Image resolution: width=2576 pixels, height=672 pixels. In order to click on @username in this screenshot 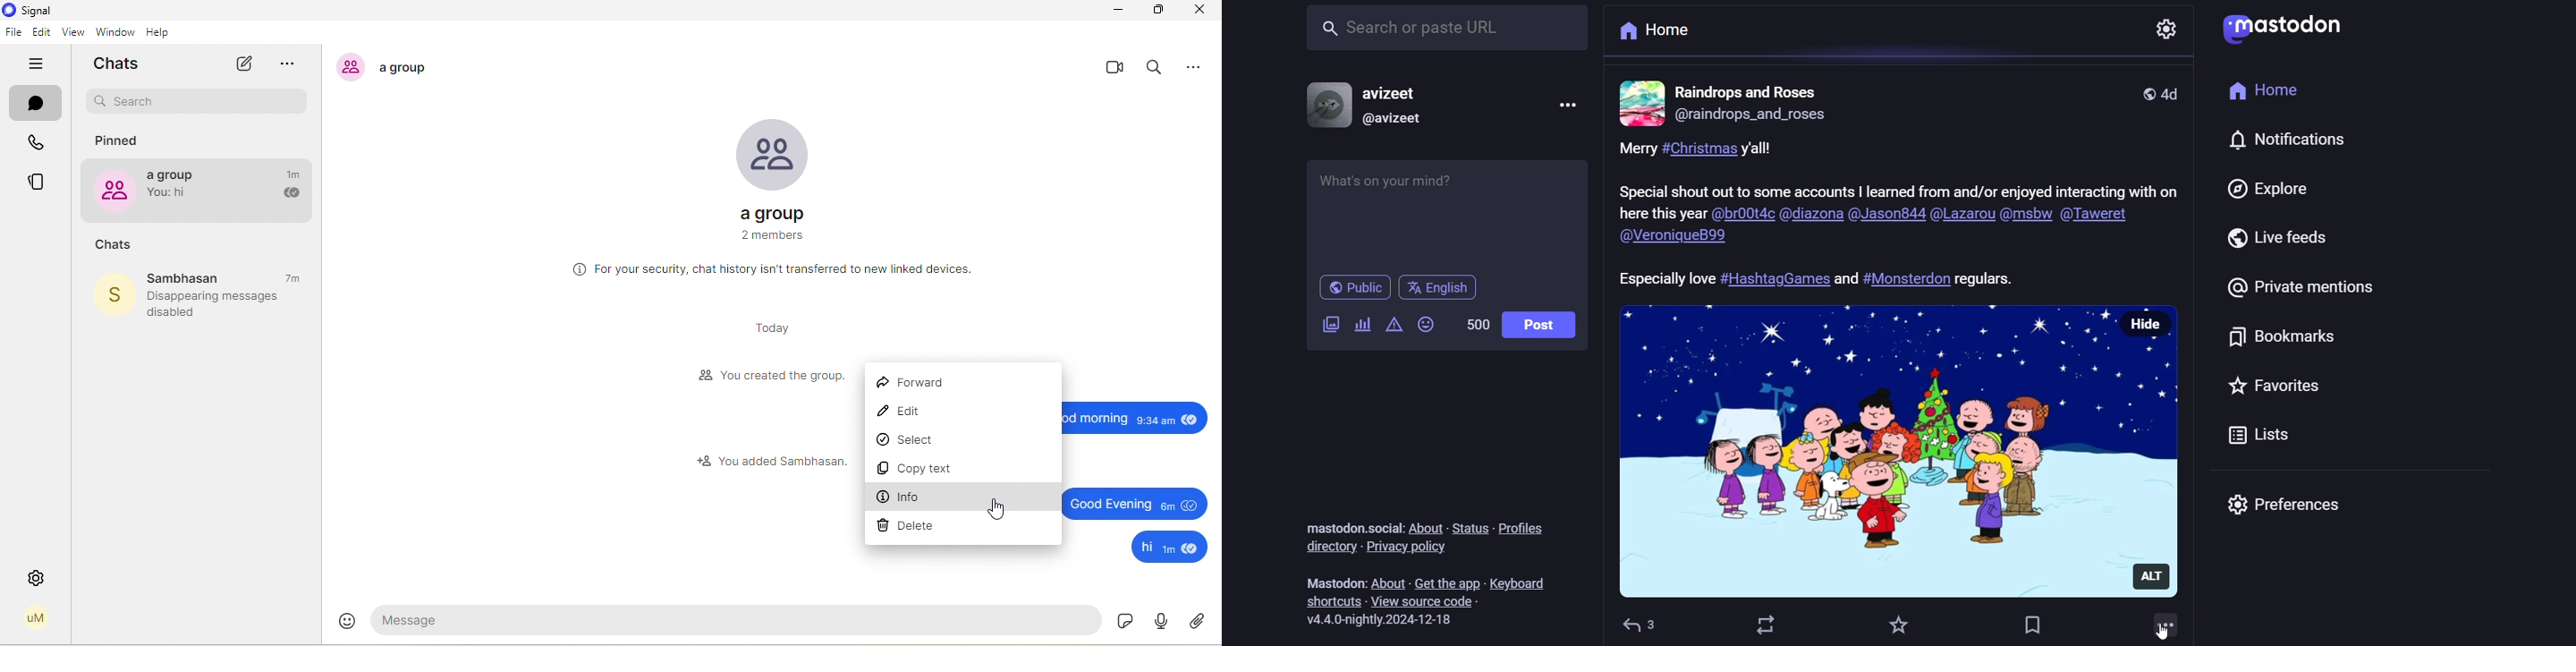, I will do `click(1390, 120)`.